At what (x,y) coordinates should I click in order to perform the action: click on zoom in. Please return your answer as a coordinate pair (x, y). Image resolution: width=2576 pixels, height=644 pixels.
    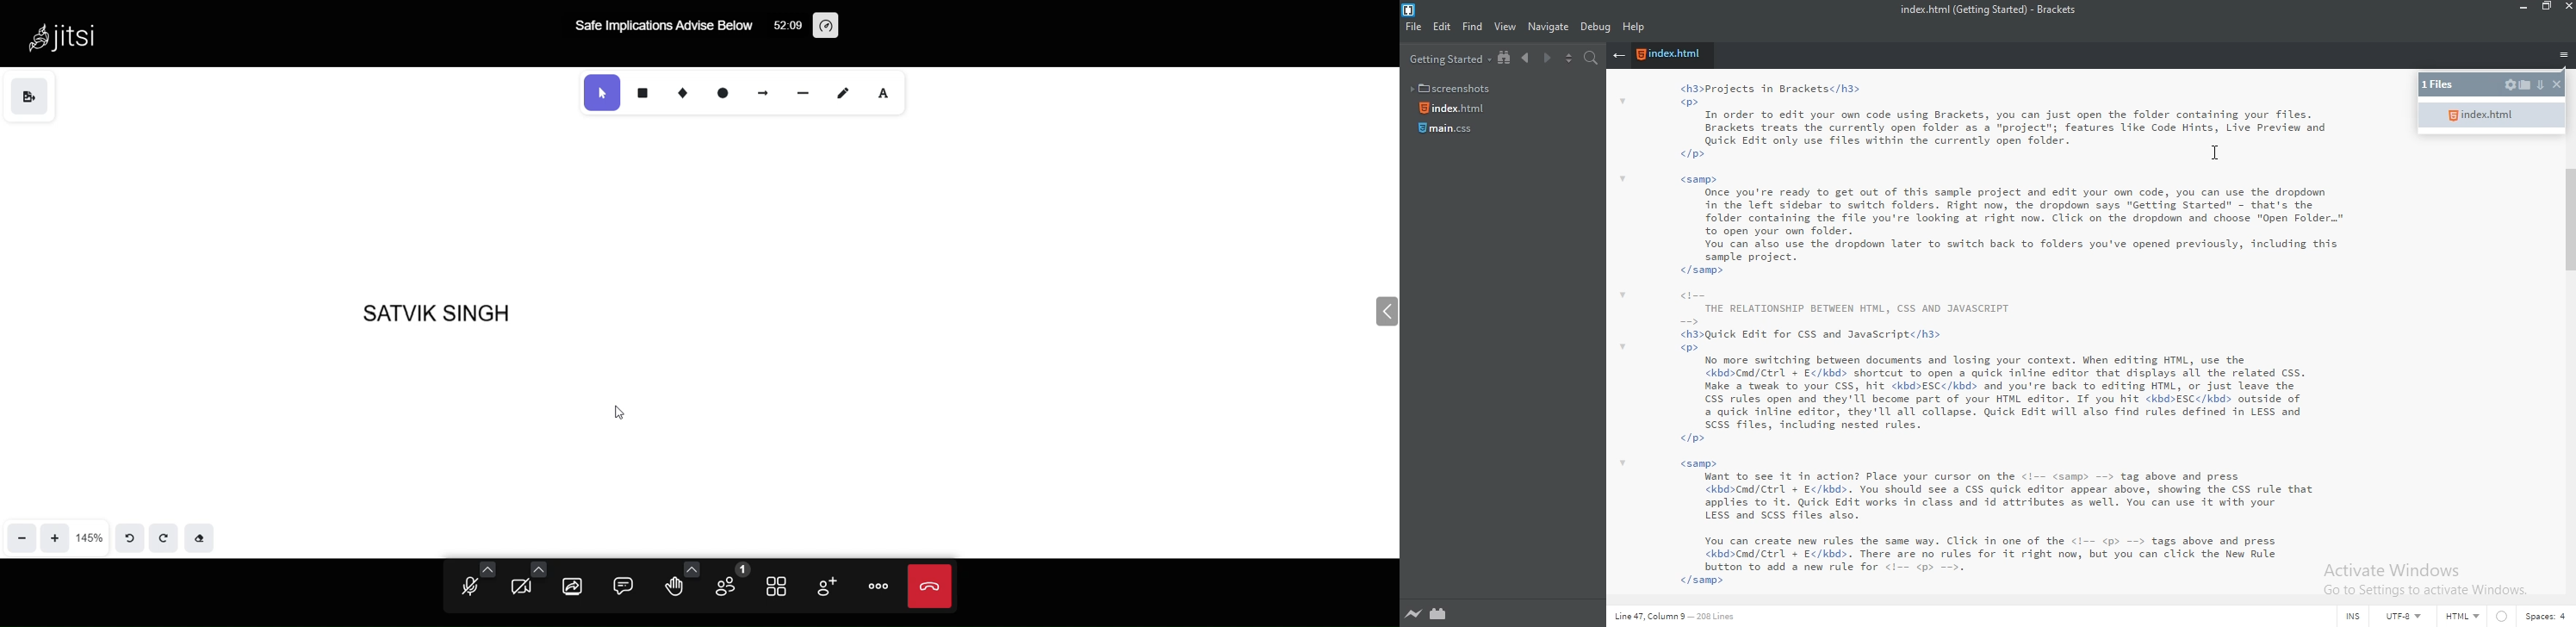
    Looking at the image, I should click on (56, 536).